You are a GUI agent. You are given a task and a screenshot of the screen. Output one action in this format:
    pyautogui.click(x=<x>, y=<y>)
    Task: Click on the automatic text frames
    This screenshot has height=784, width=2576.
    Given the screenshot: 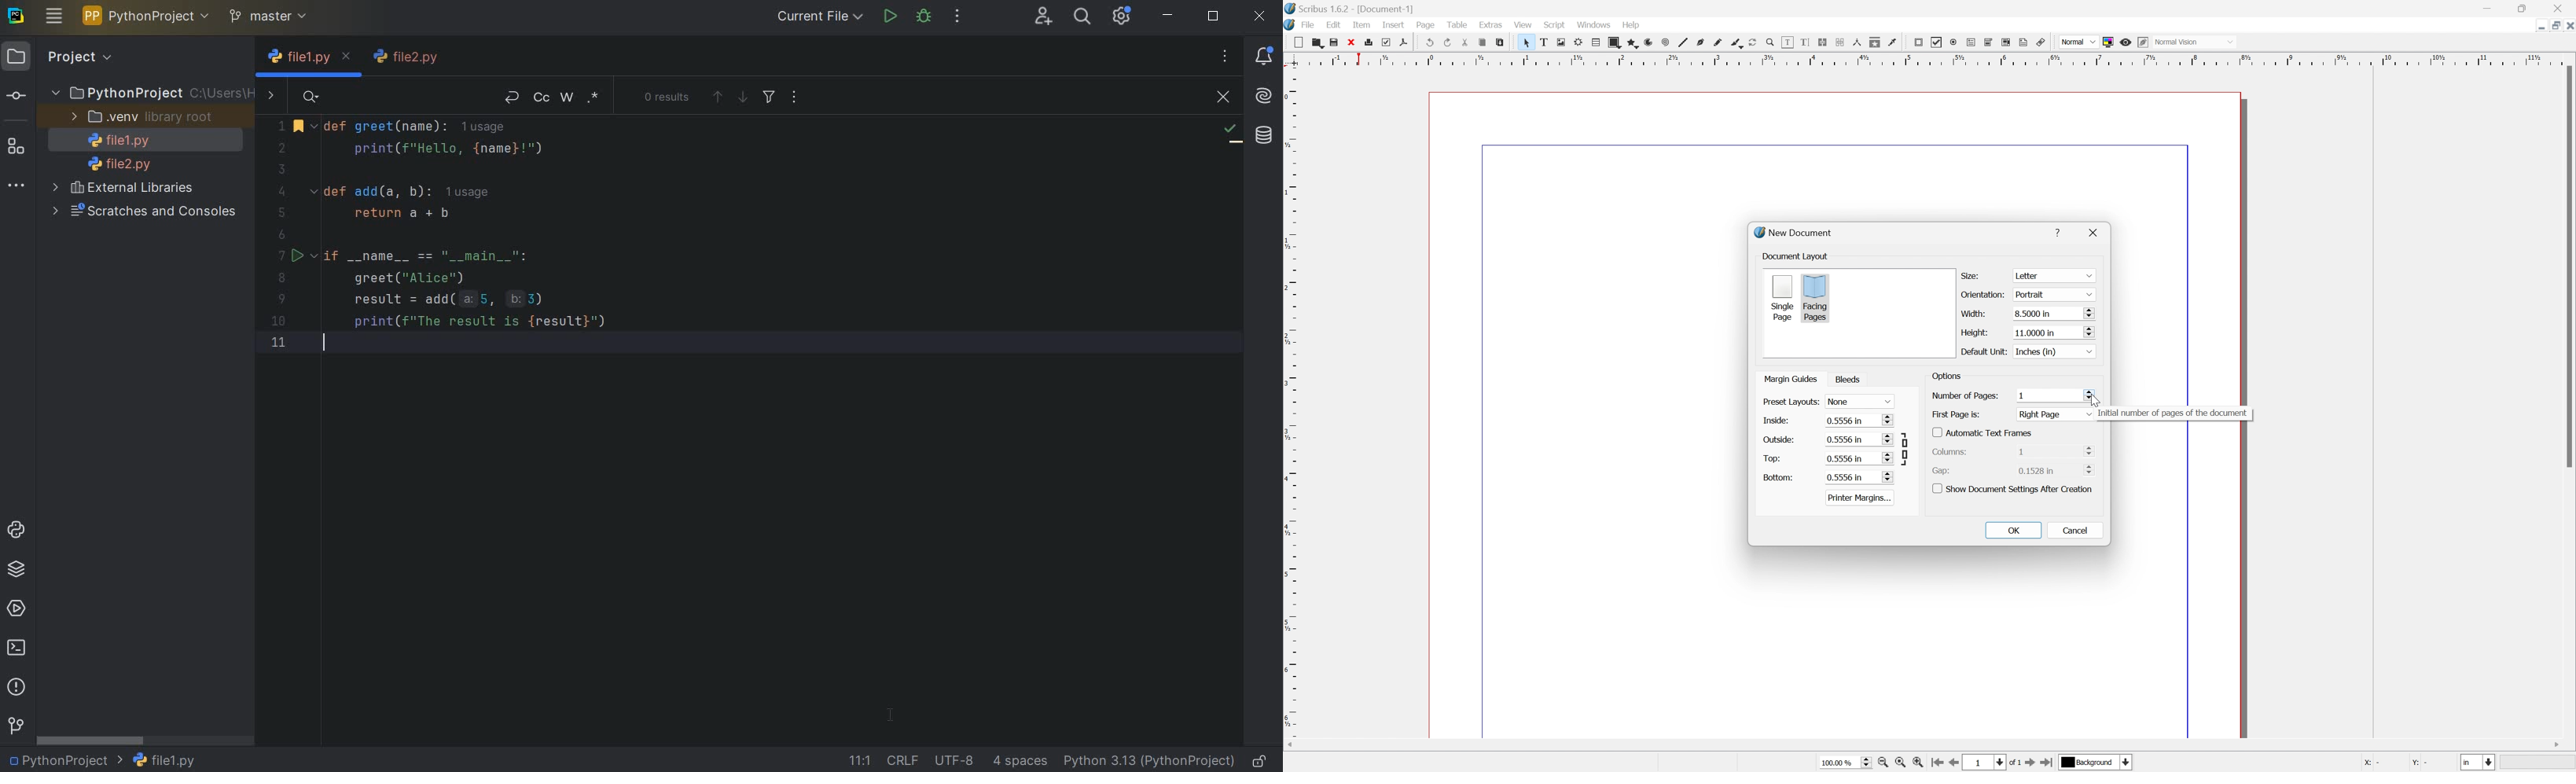 What is the action you would take?
    pyautogui.click(x=1984, y=432)
    